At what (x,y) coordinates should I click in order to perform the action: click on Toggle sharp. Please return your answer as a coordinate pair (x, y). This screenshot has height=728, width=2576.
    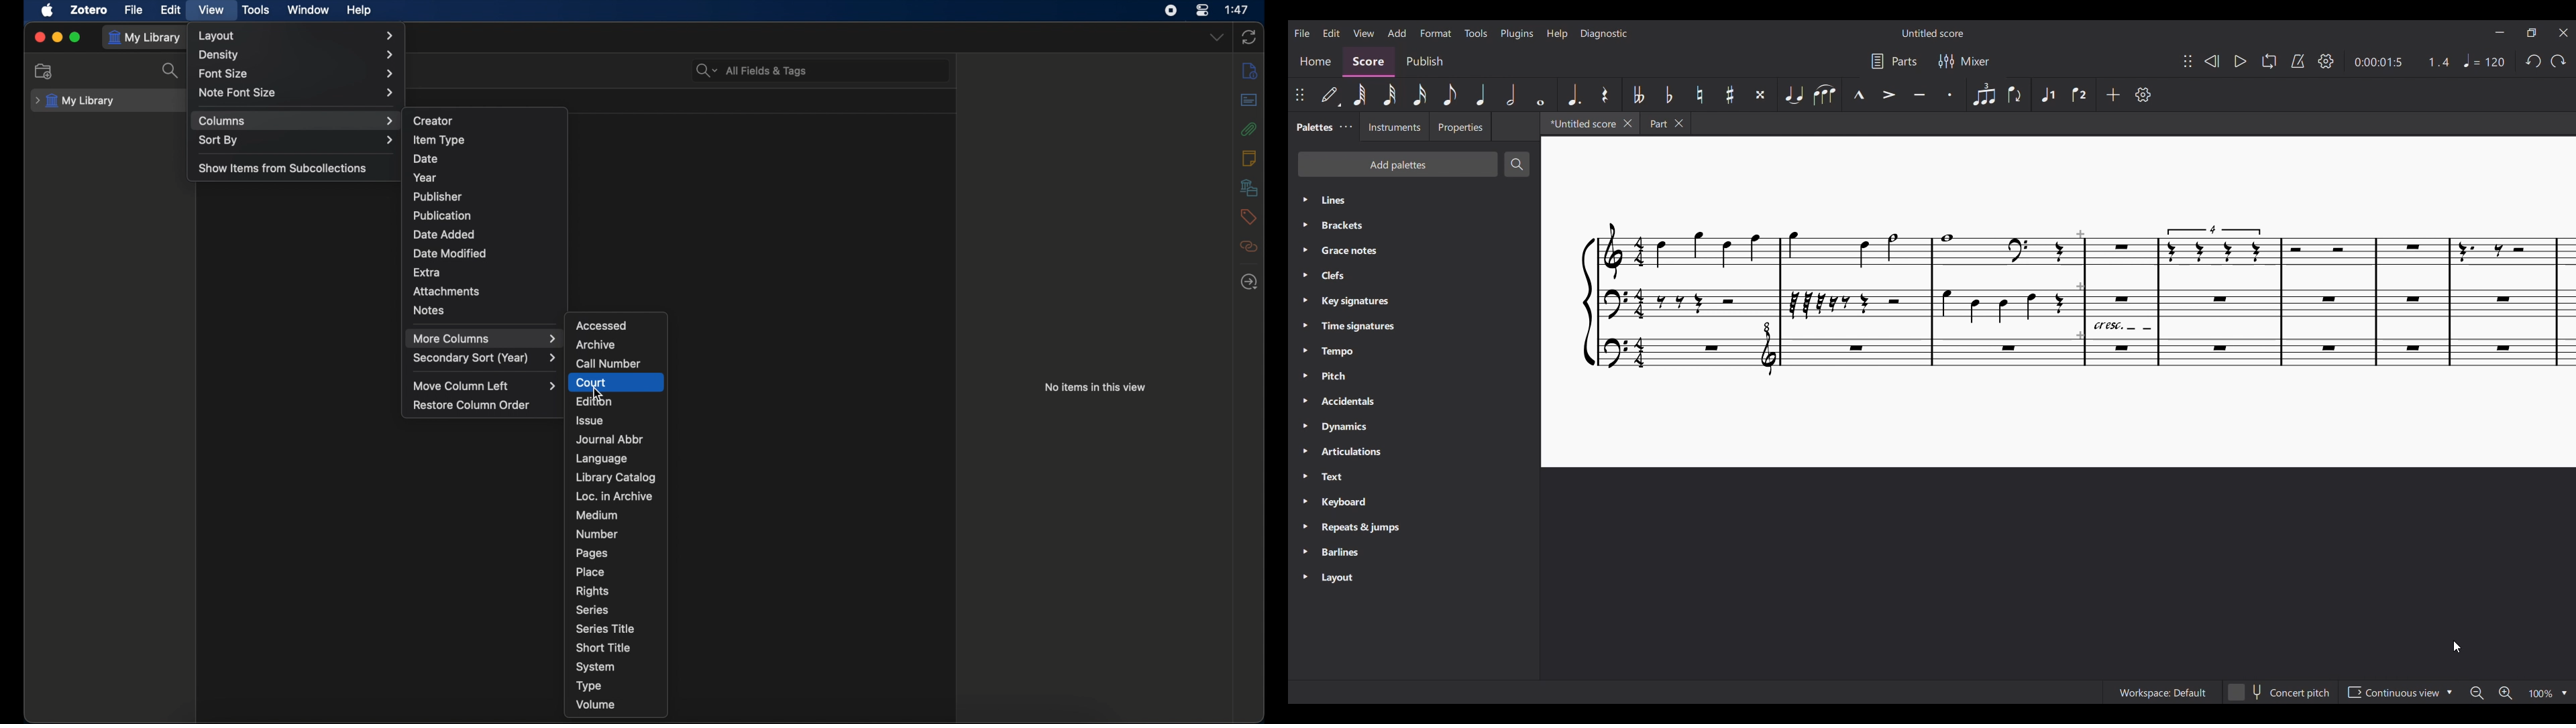
    Looking at the image, I should click on (1731, 95).